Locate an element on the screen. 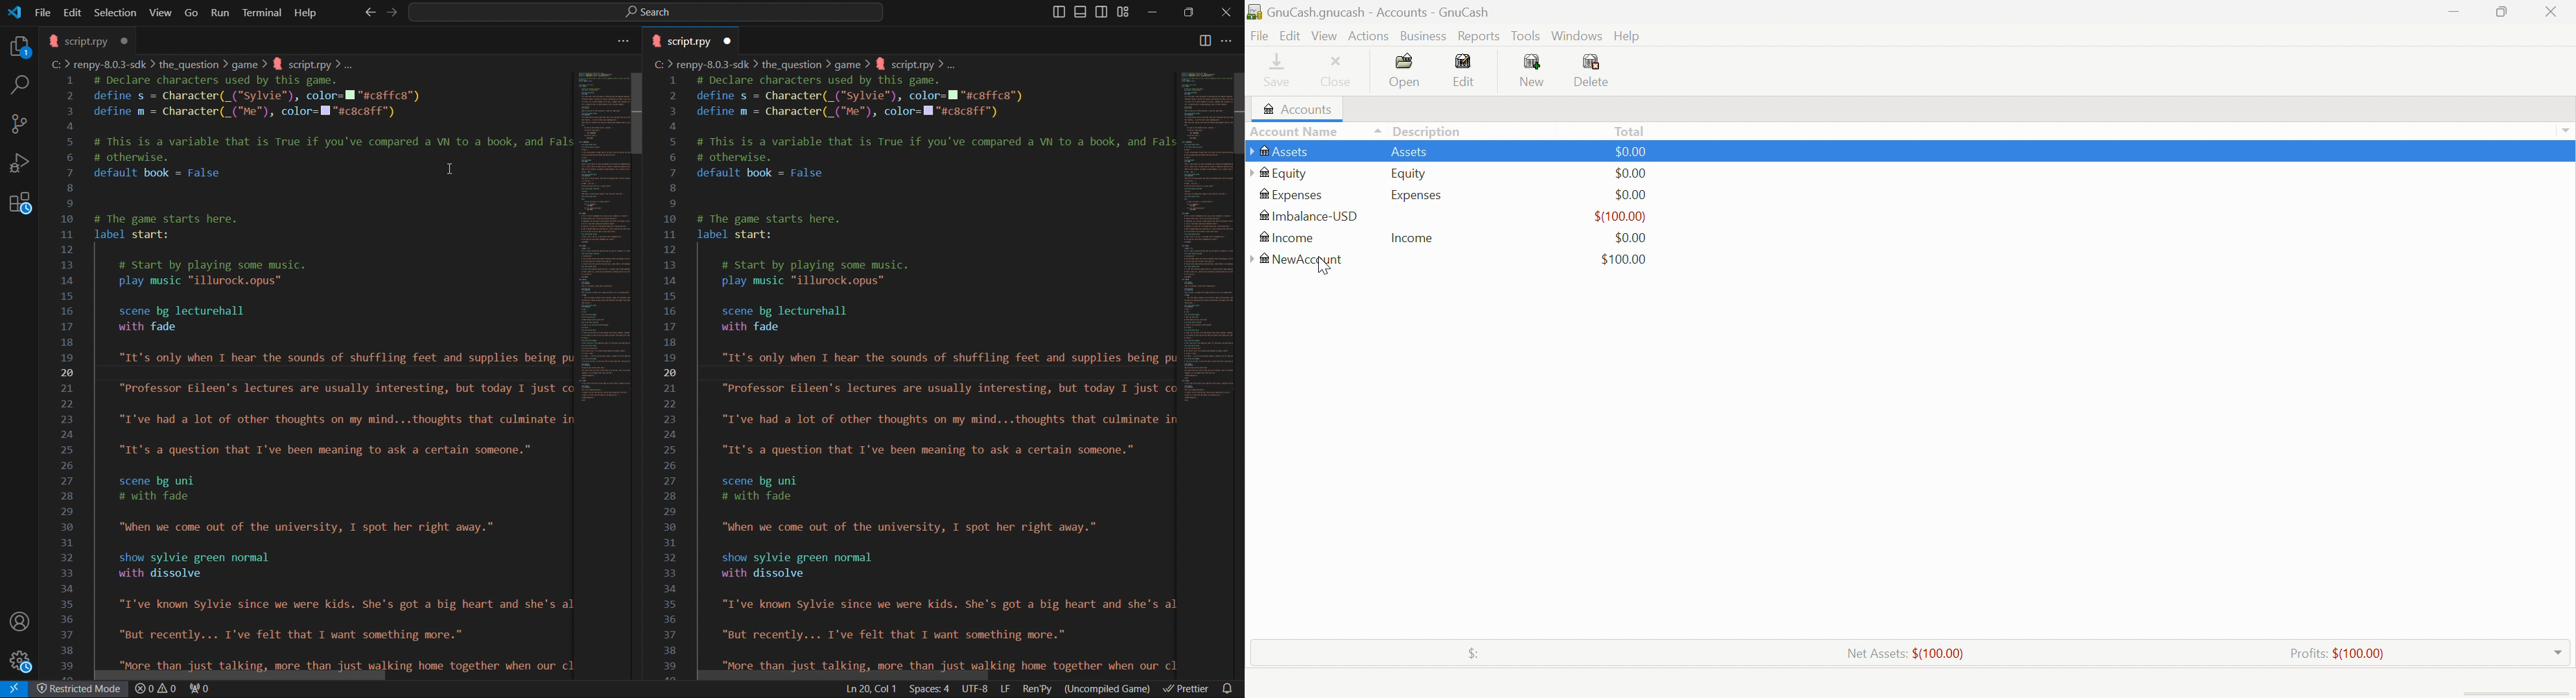 This screenshot has height=700, width=2576. Minimize is located at coordinates (2453, 12).